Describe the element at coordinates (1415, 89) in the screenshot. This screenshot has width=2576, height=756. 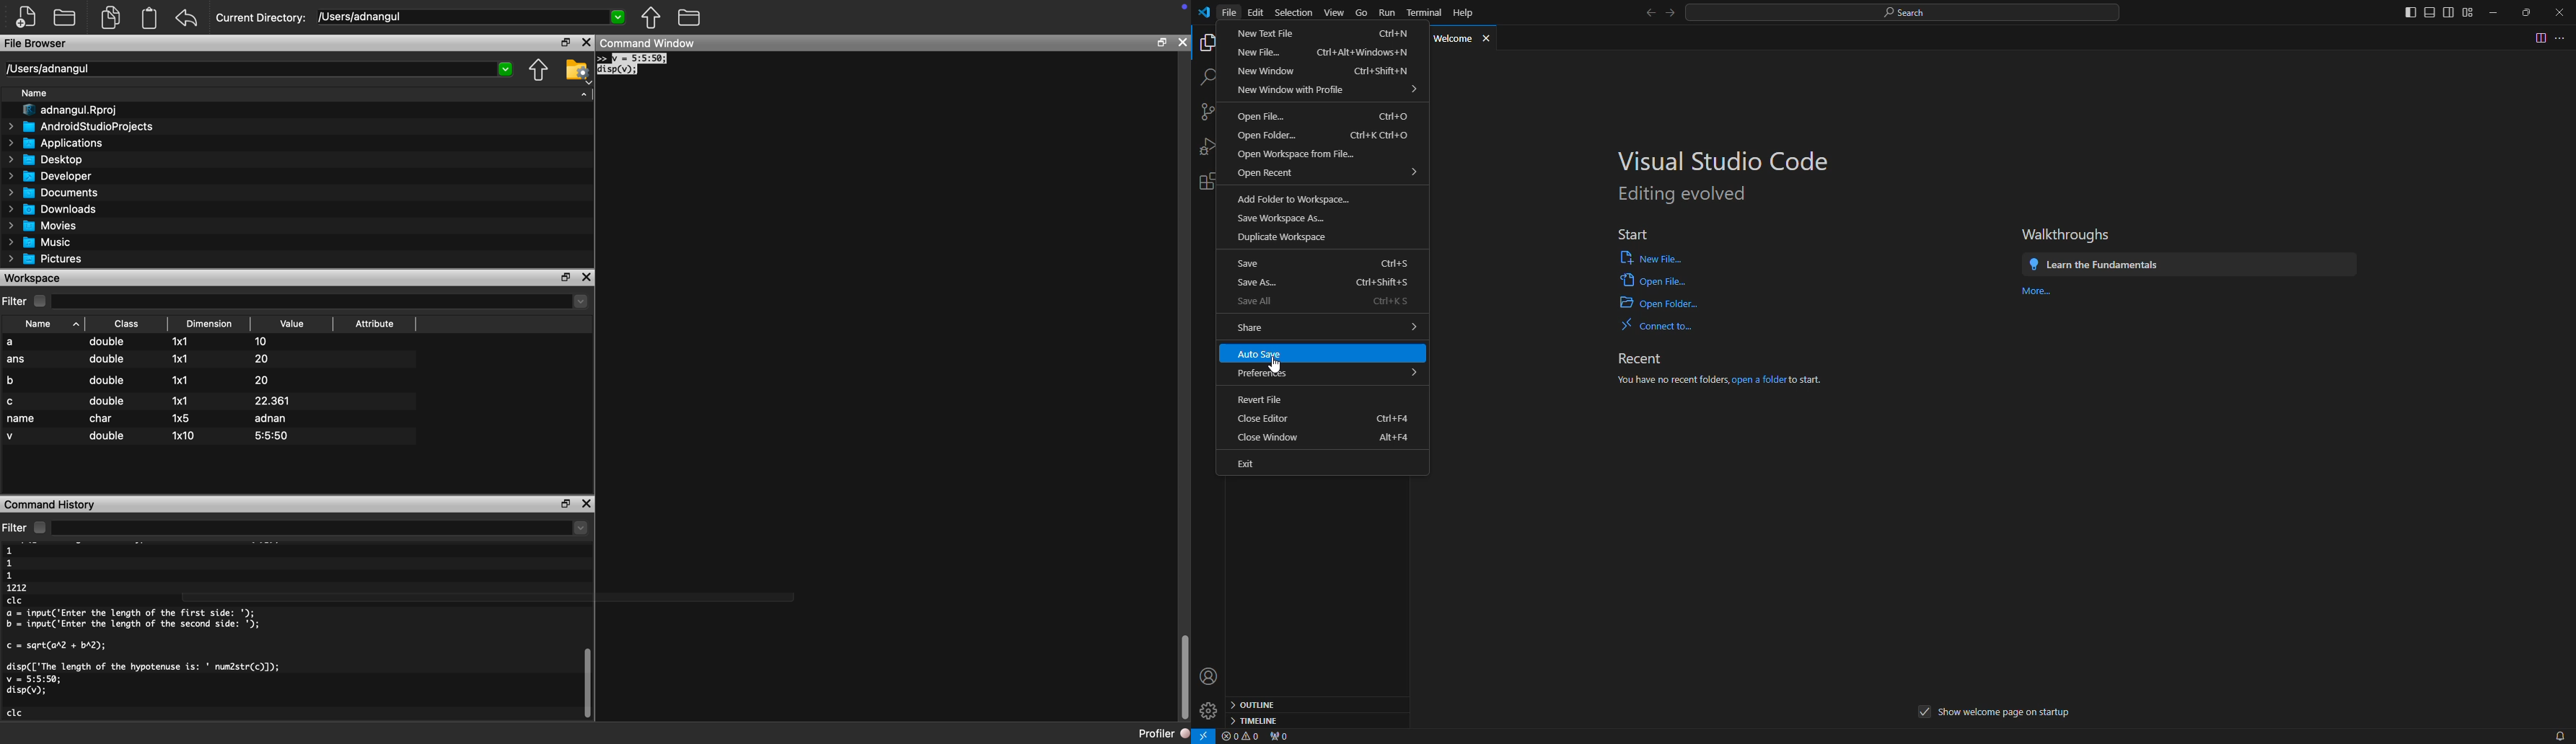
I see `expand` at that location.